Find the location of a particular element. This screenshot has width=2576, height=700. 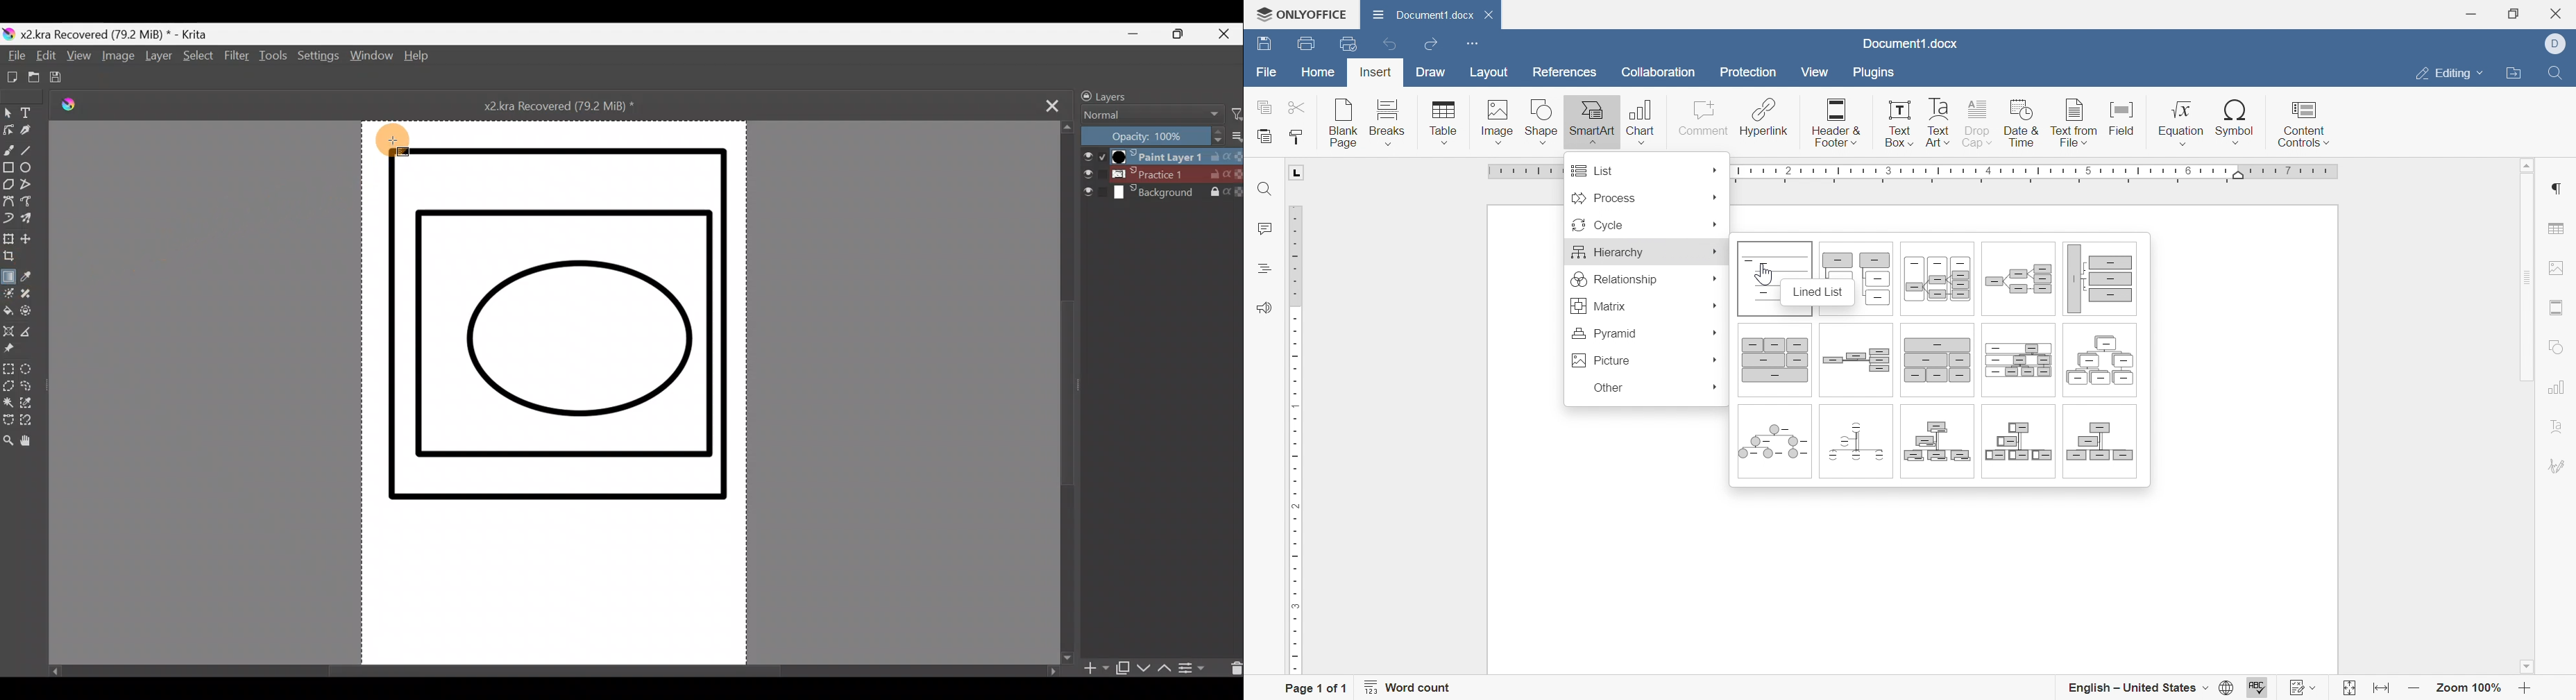

Elliptical selection tool is located at coordinates (30, 371).